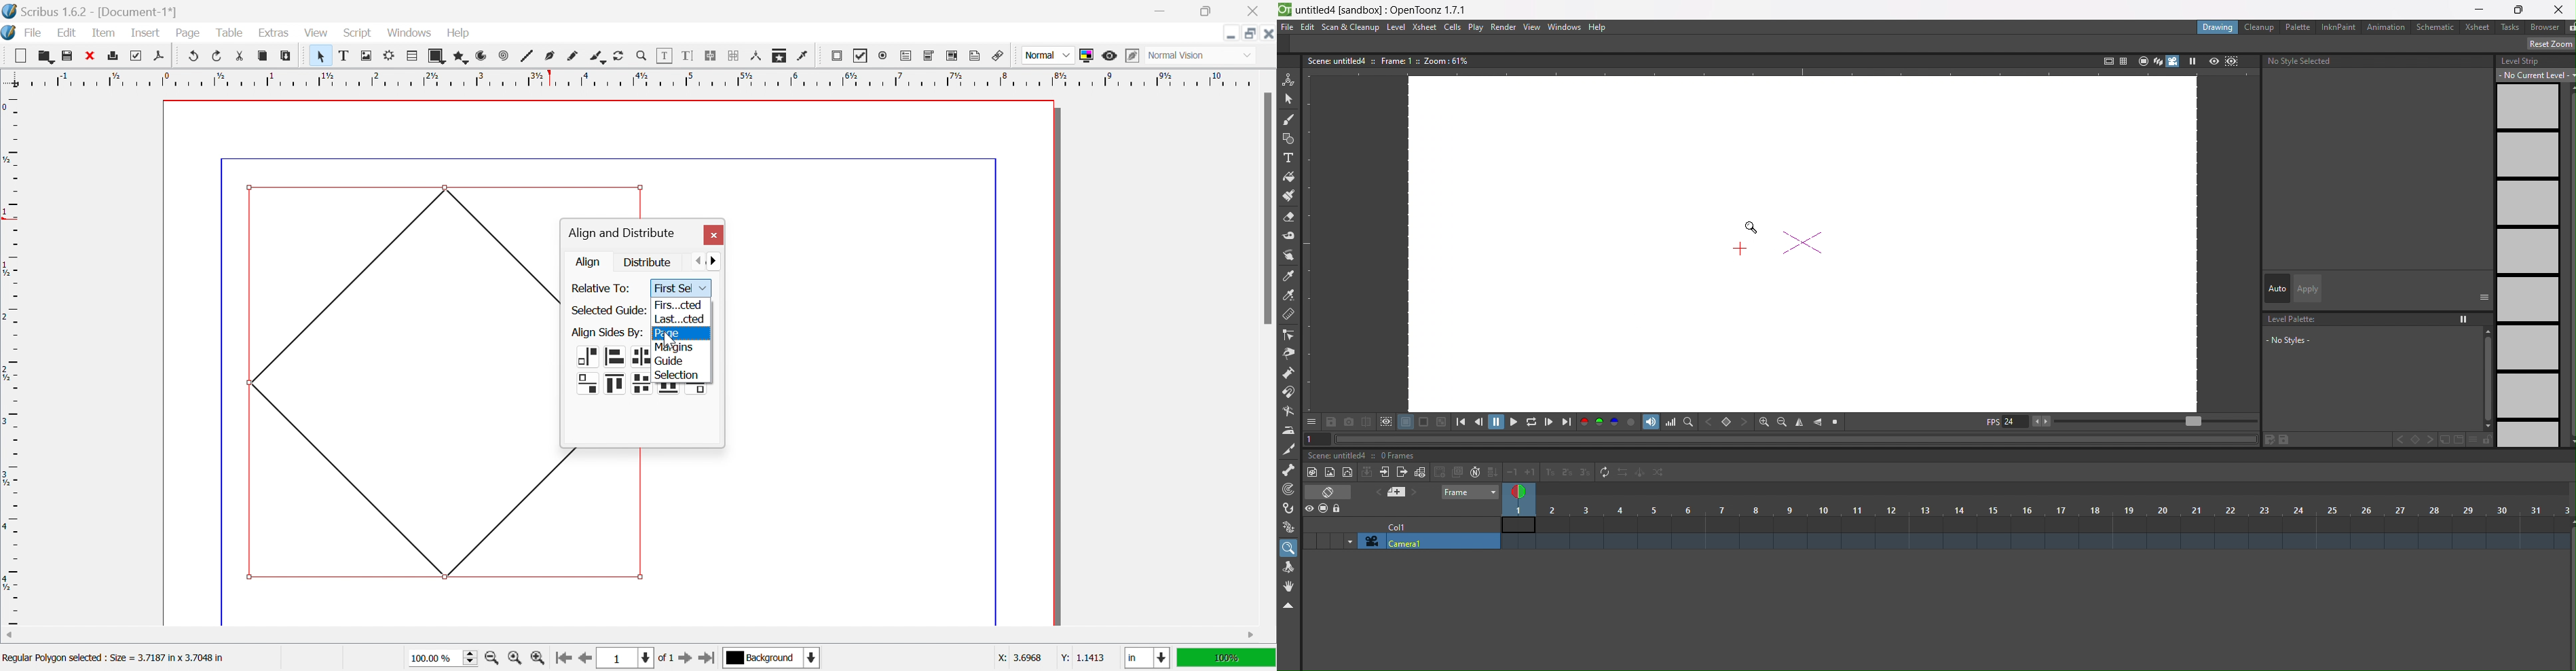 The image size is (2576, 672). What do you see at coordinates (88, 54) in the screenshot?
I see `Close` at bounding box center [88, 54].